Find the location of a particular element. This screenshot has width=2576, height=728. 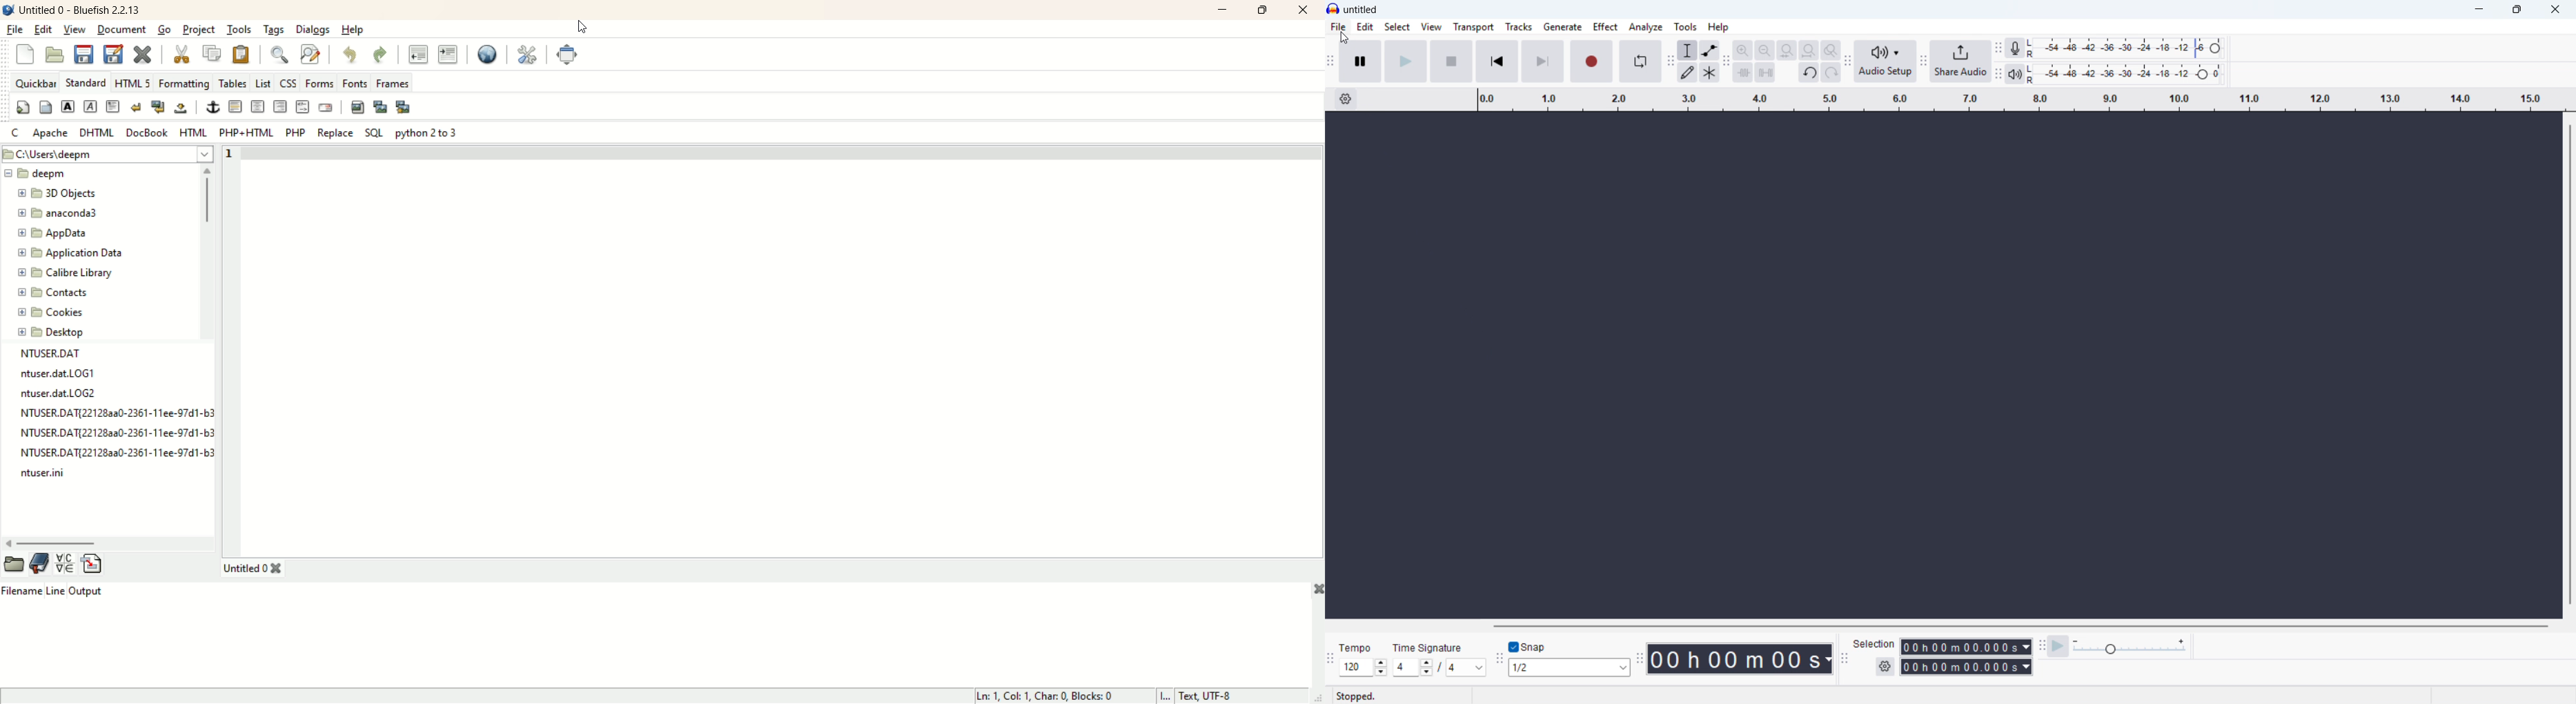

save file as is located at coordinates (112, 52).